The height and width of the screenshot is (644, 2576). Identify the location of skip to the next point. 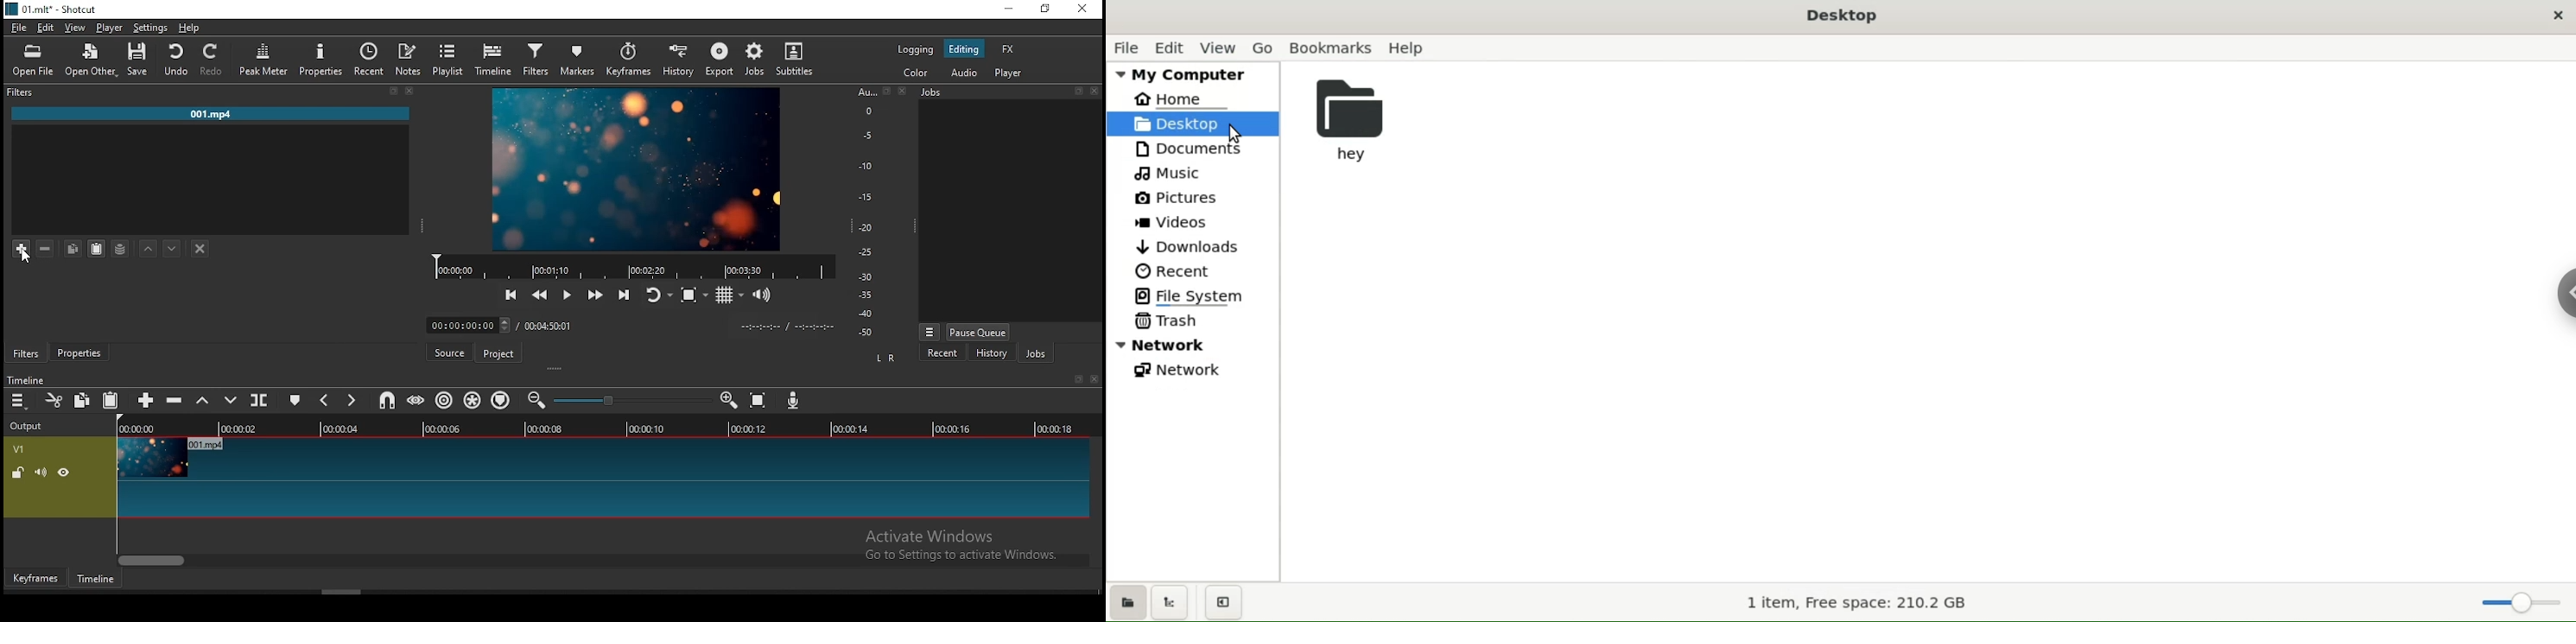
(621, 292).